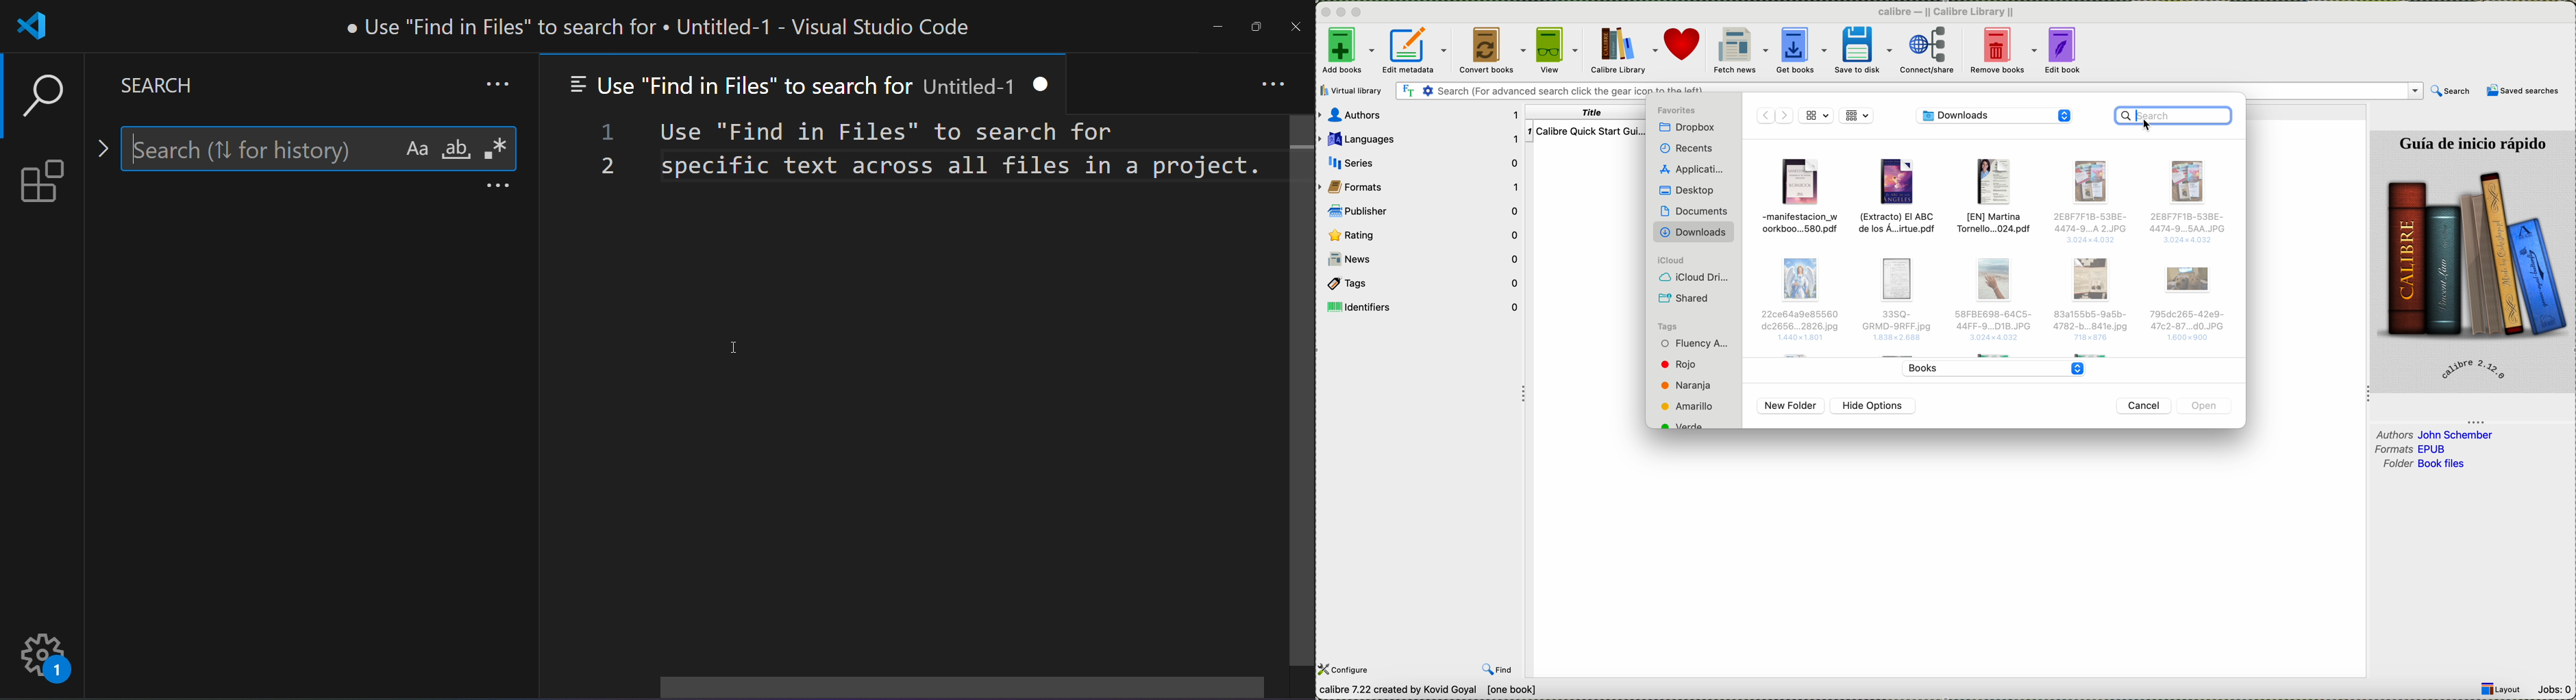  I want to click on edit metadata, so click(1417, 49).